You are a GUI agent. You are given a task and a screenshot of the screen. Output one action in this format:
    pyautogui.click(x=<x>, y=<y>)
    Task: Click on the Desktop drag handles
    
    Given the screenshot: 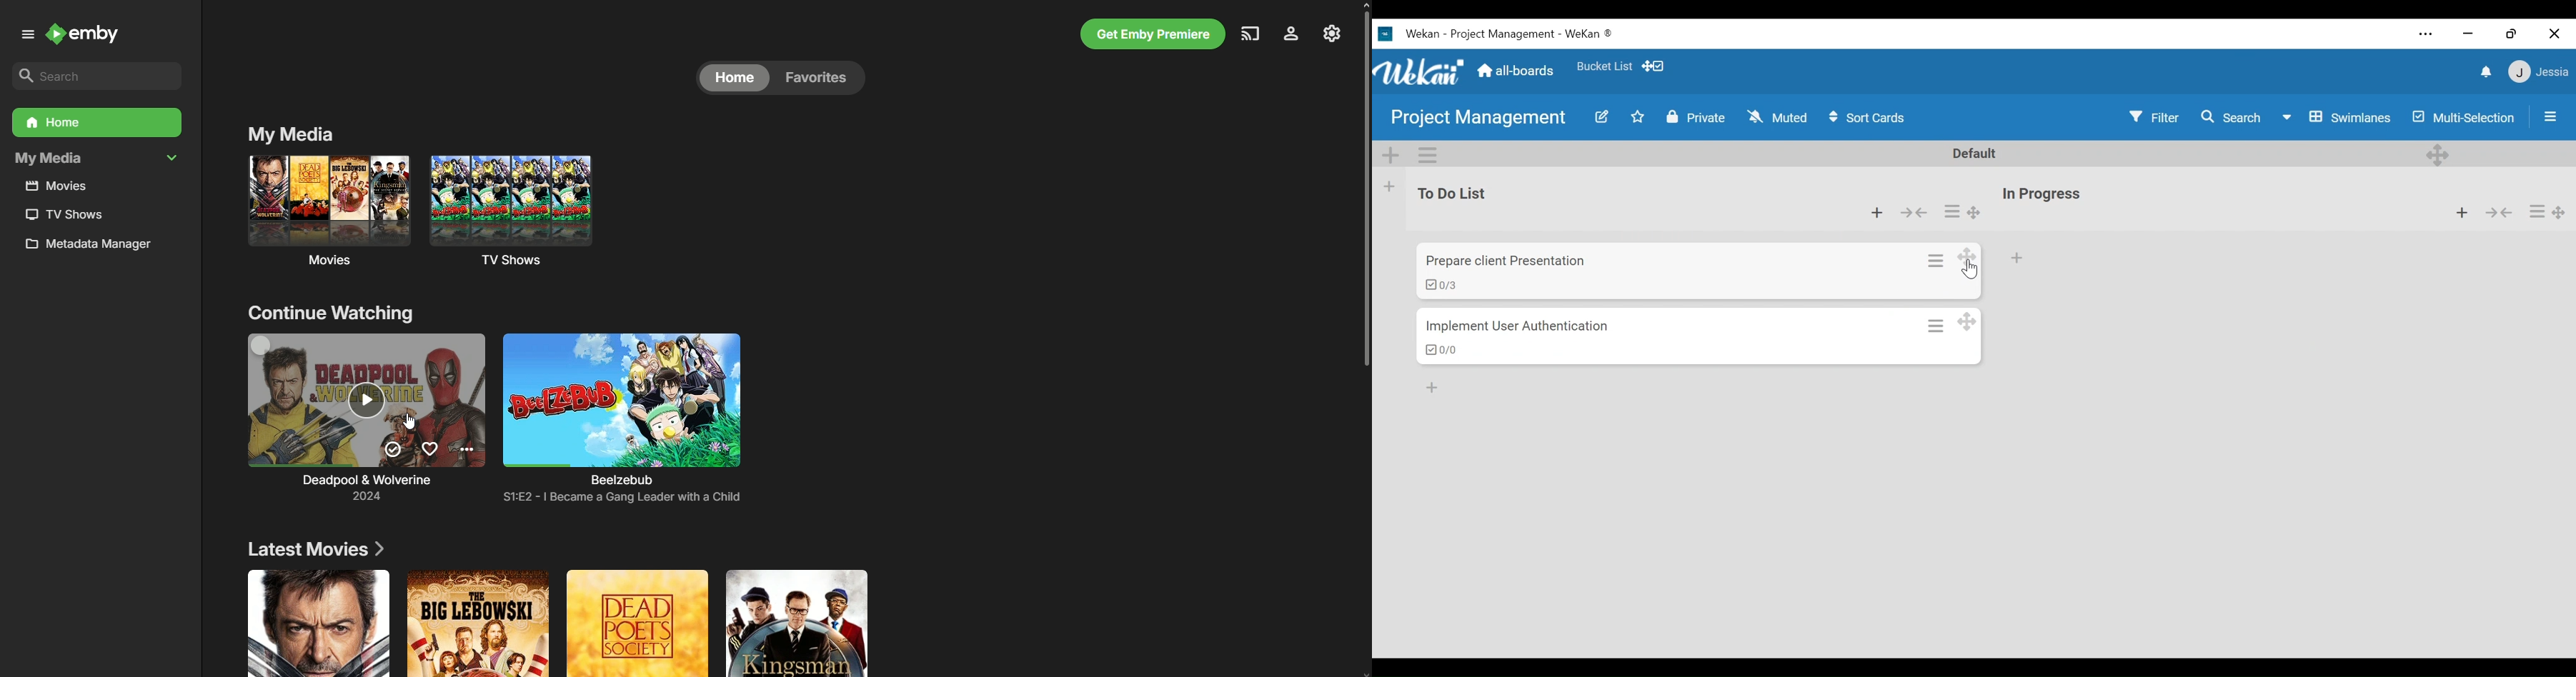 What is the action you would take?
    pyautogui.click(x=1968, y=321)
    